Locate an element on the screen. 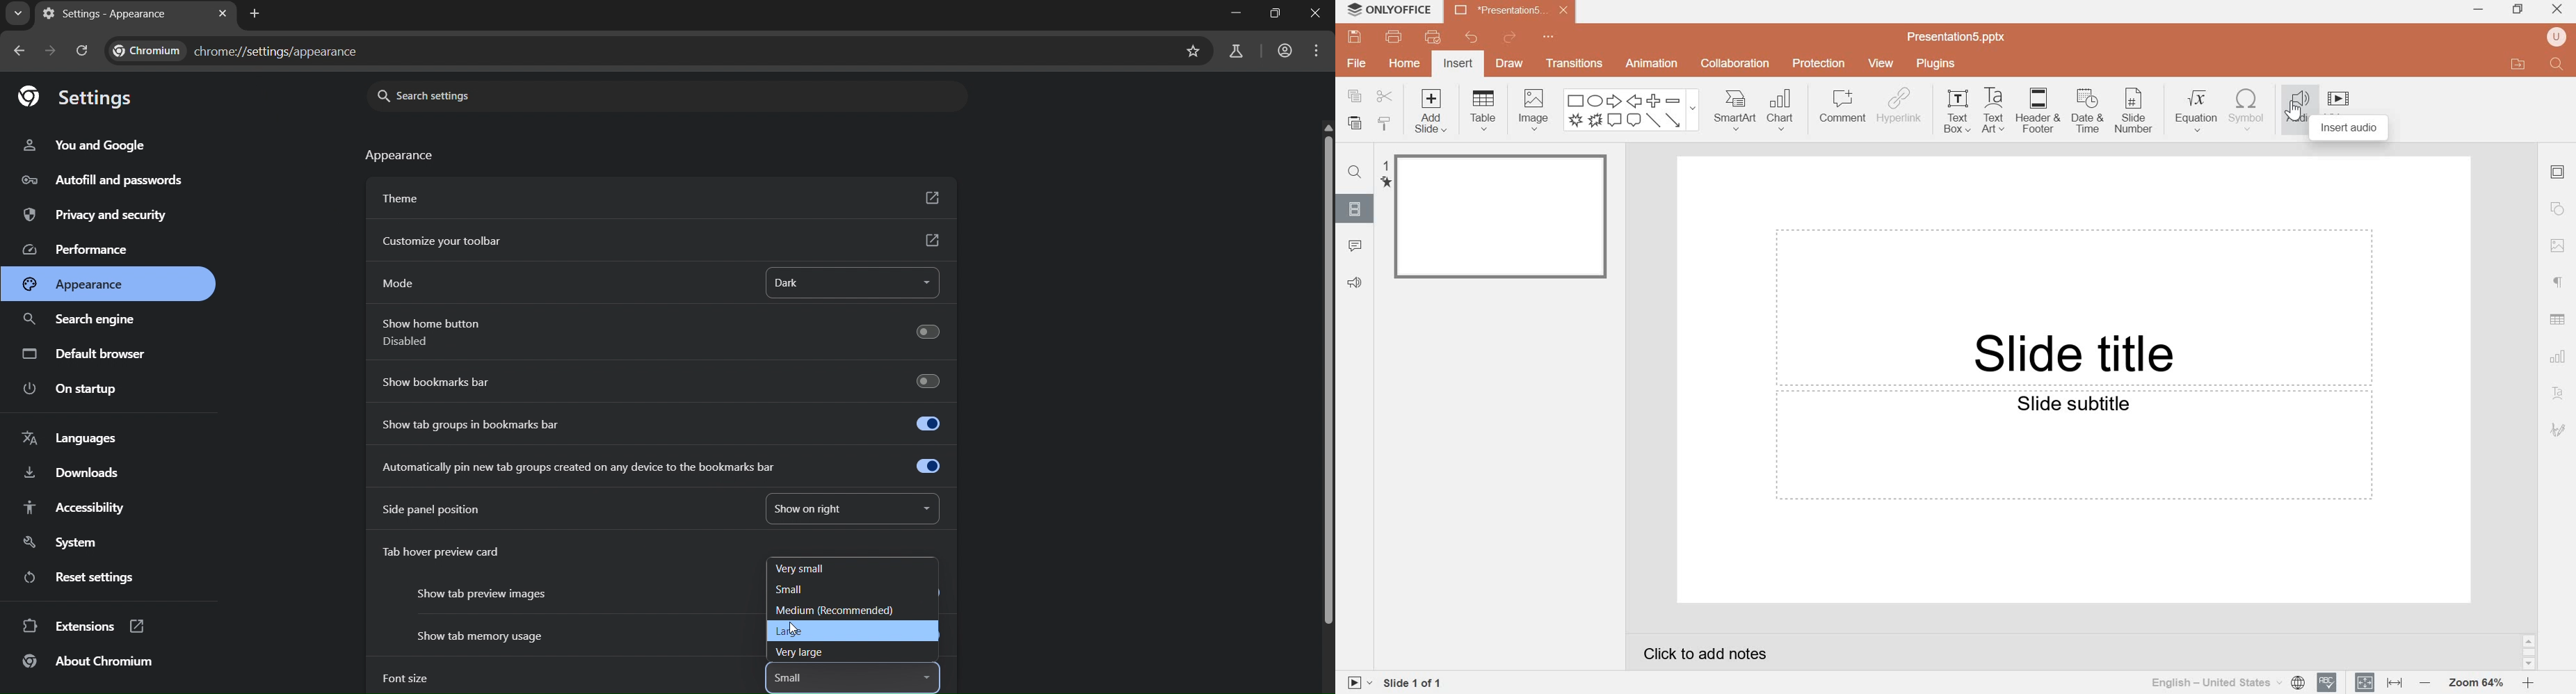  restore down is located at coordinates (1275, 13).